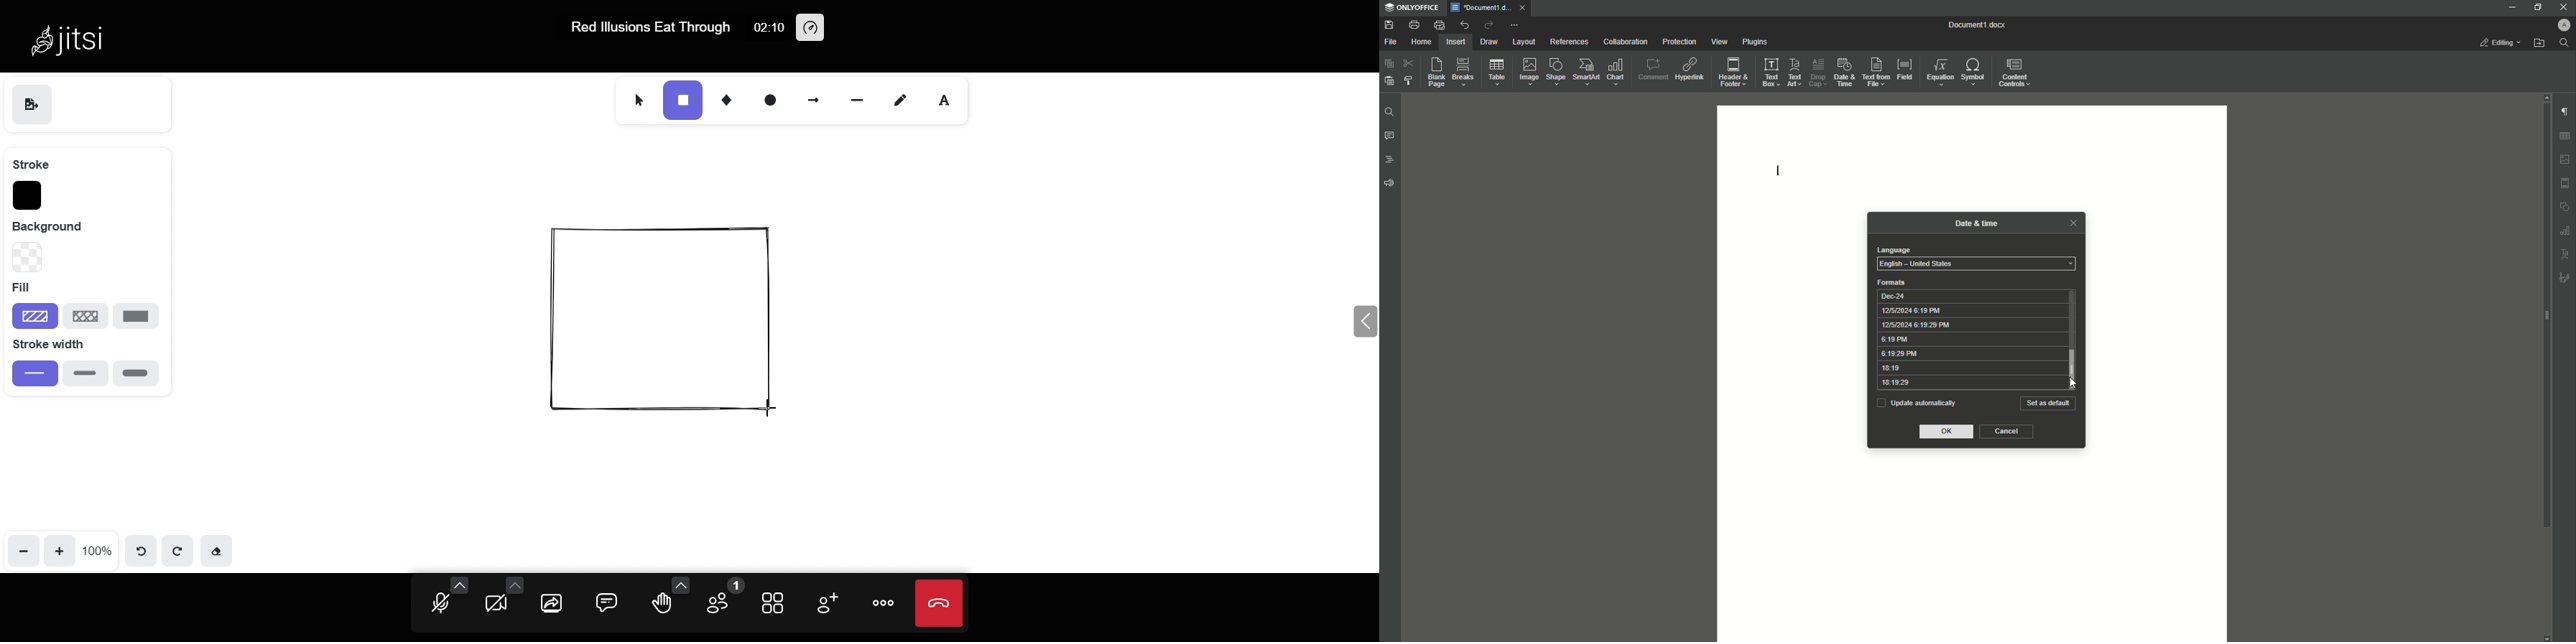  I want to click on Image, so click(1526, 71).